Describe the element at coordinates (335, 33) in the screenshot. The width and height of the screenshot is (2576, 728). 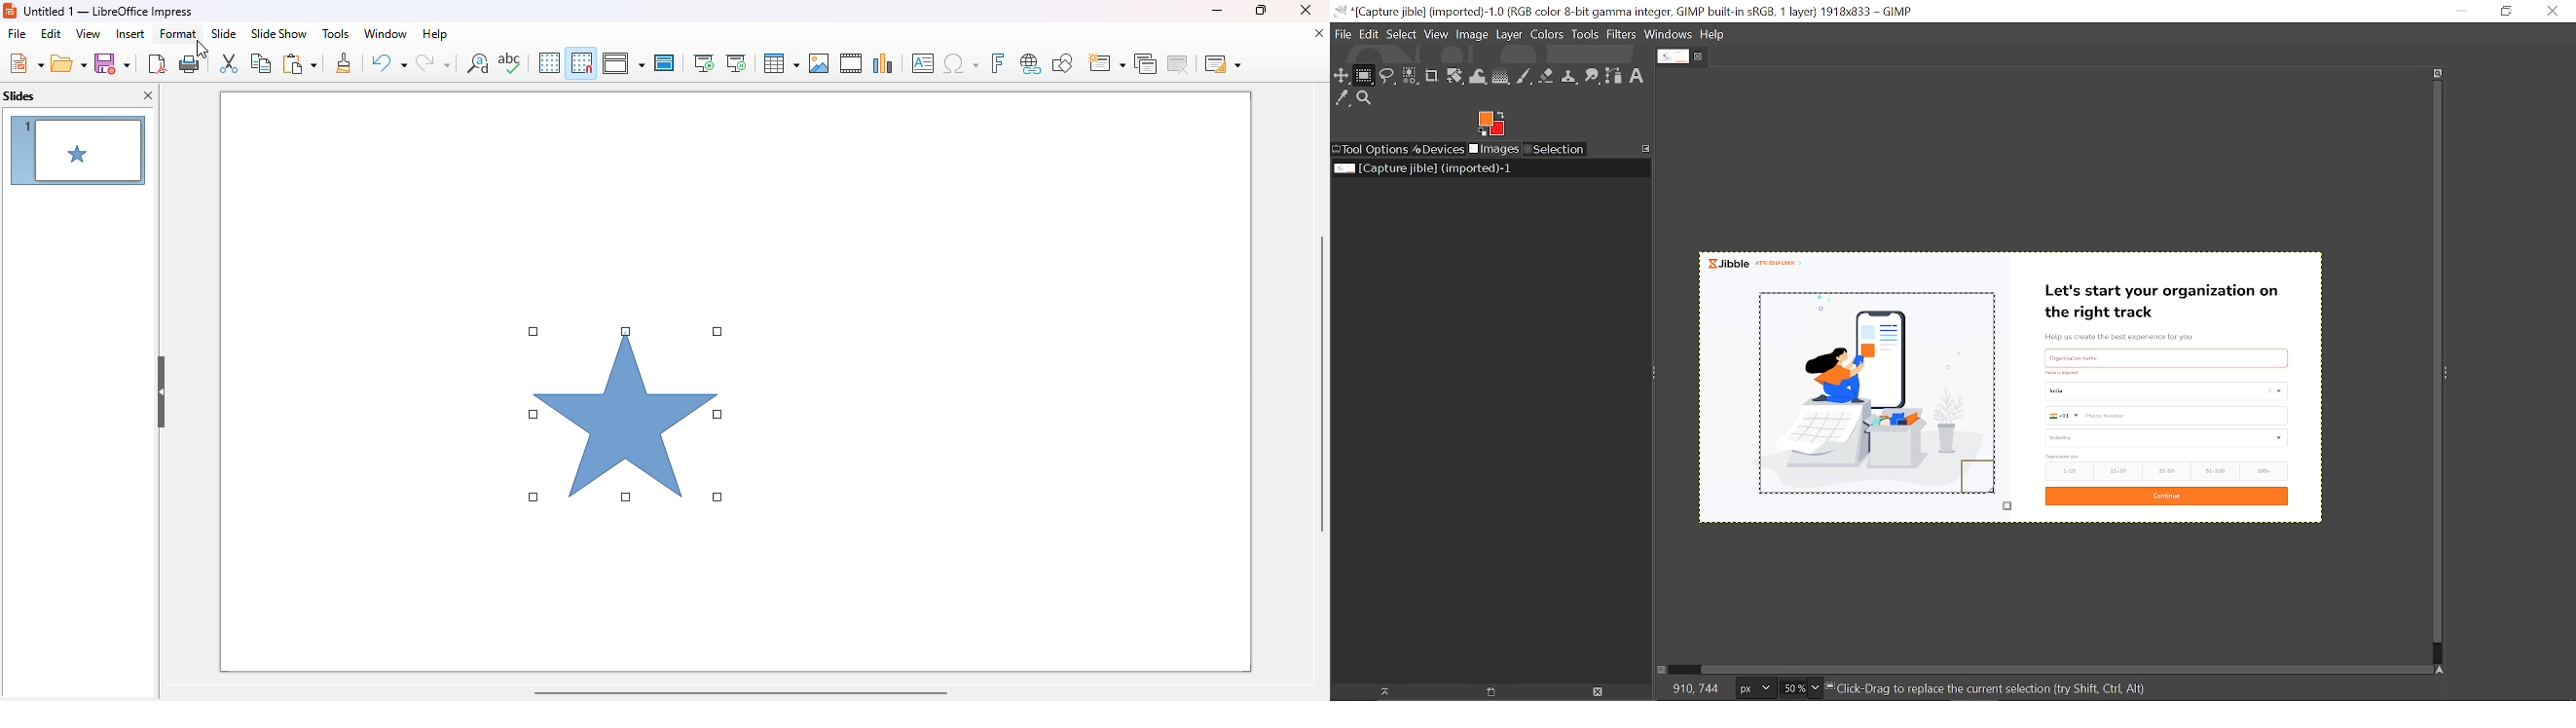
I see `tools` at that location.